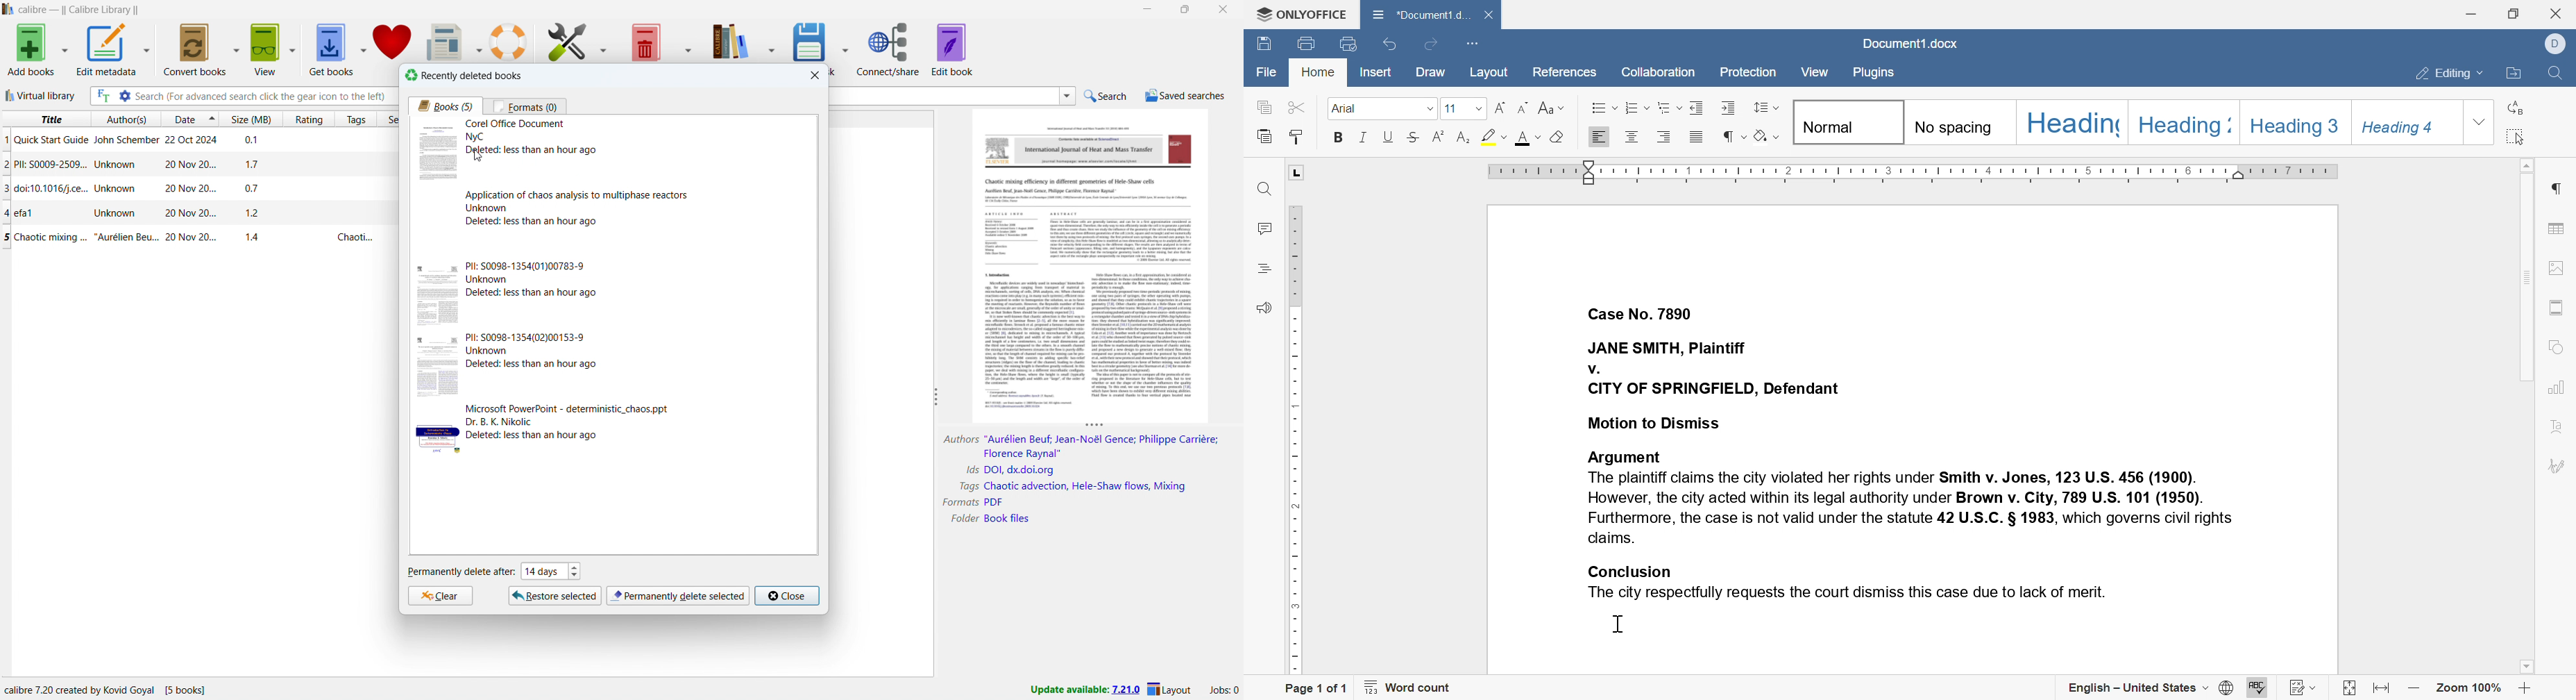 Image resolution: width=2576 pixels, height=700 pixels. What do you see at coordinates (461, 572) in the screenshot?
I see `permanently delete after` at bounding box center [461, 572].